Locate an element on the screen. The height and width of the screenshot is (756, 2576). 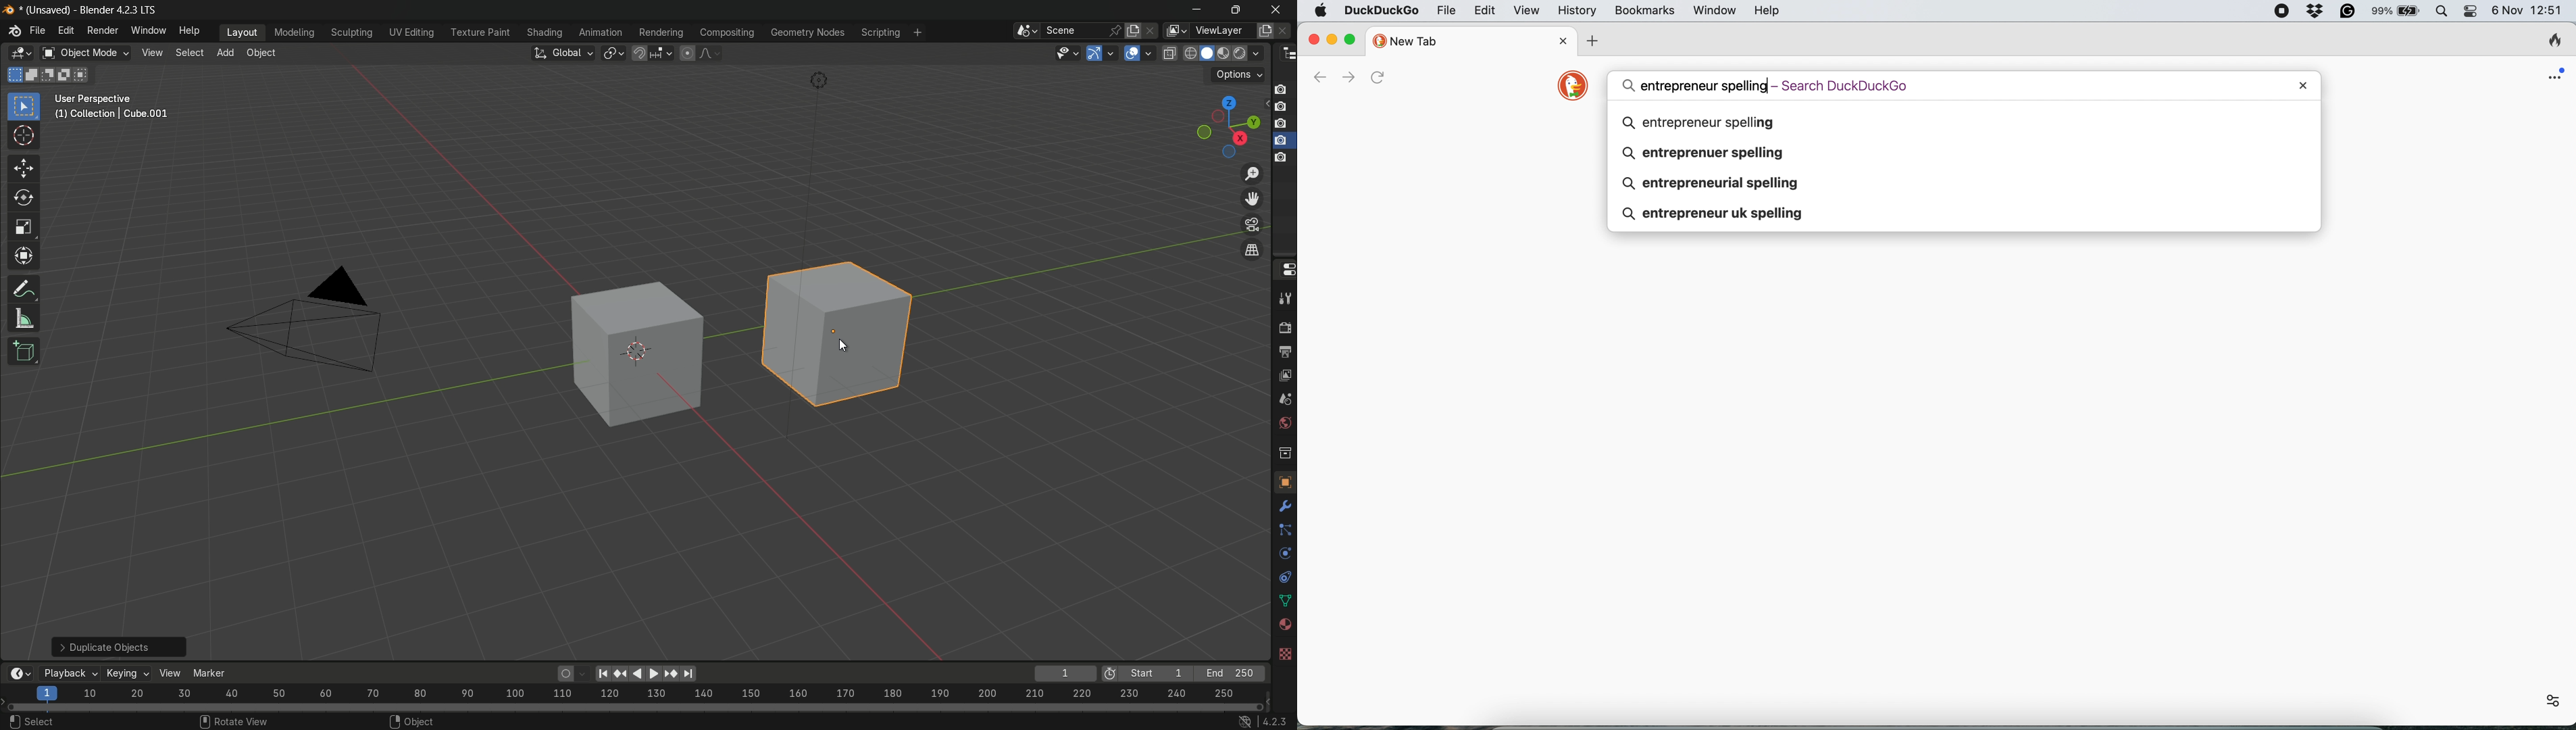
select tab is located at coordinates (191, 52).